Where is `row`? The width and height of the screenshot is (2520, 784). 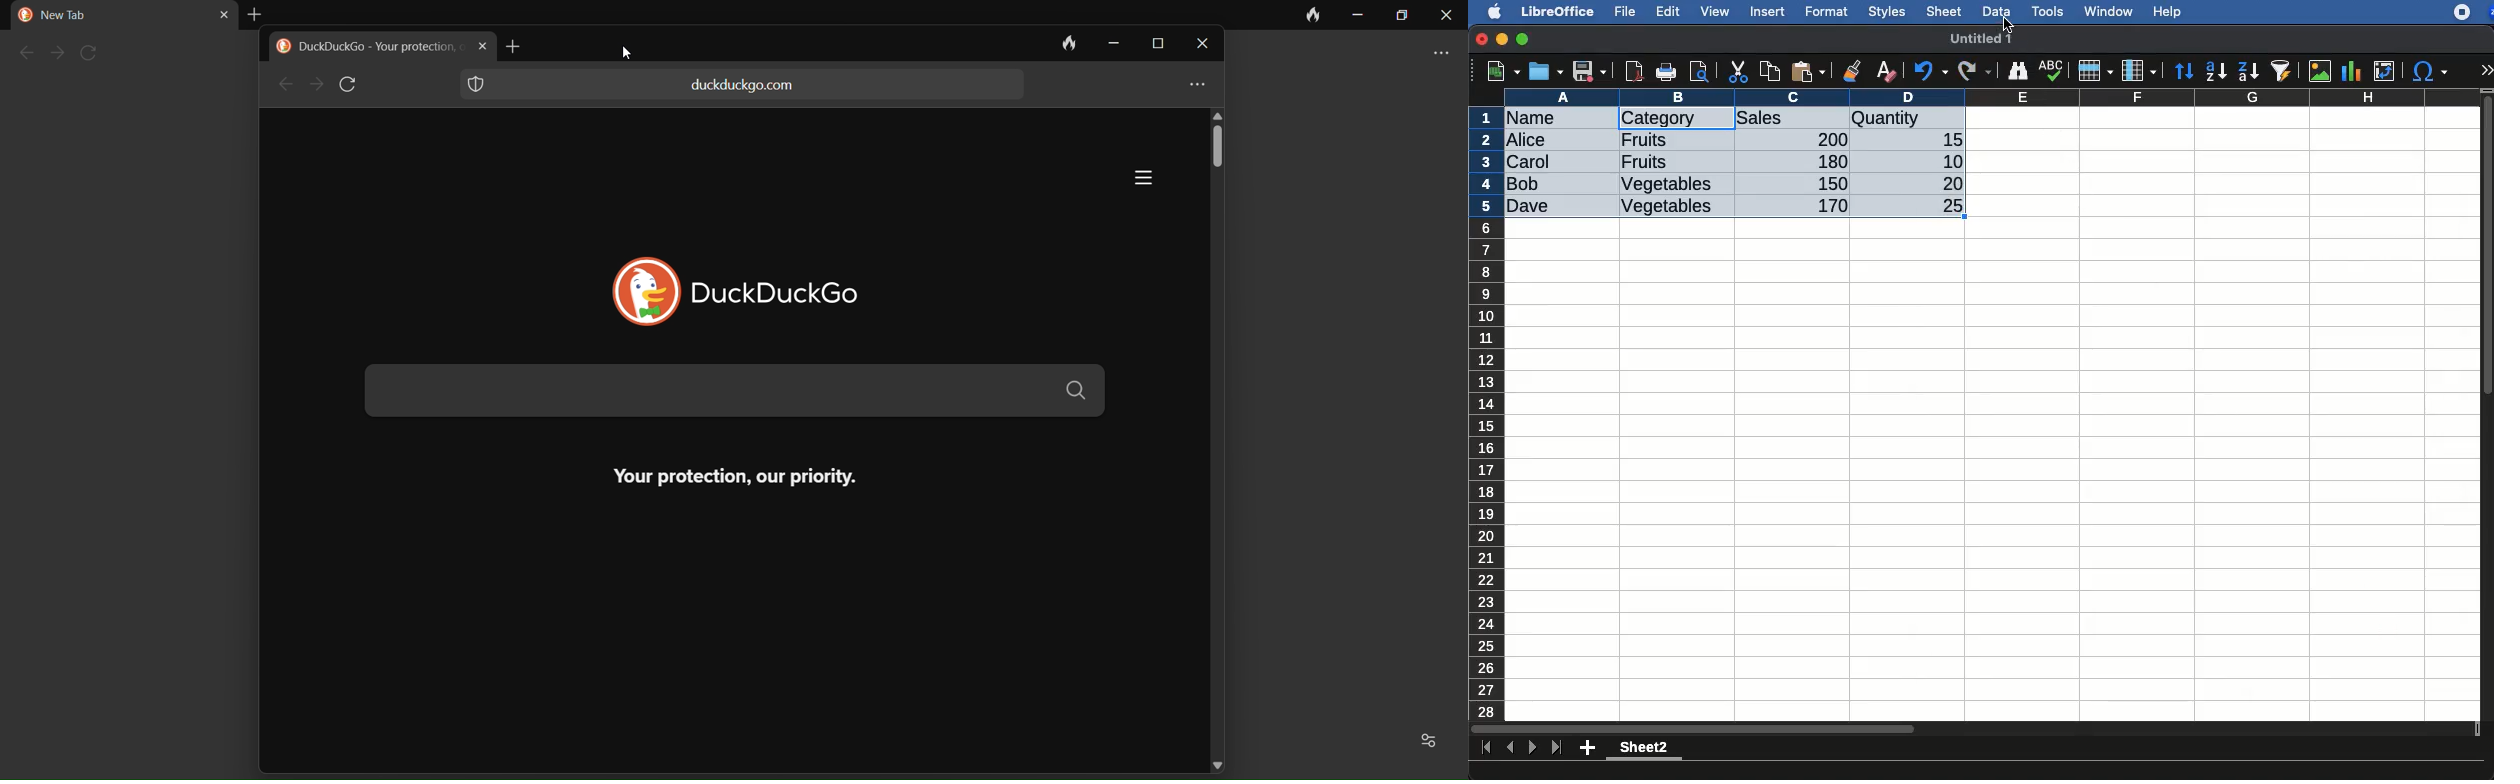
row is located at coordinates (2094, 71).